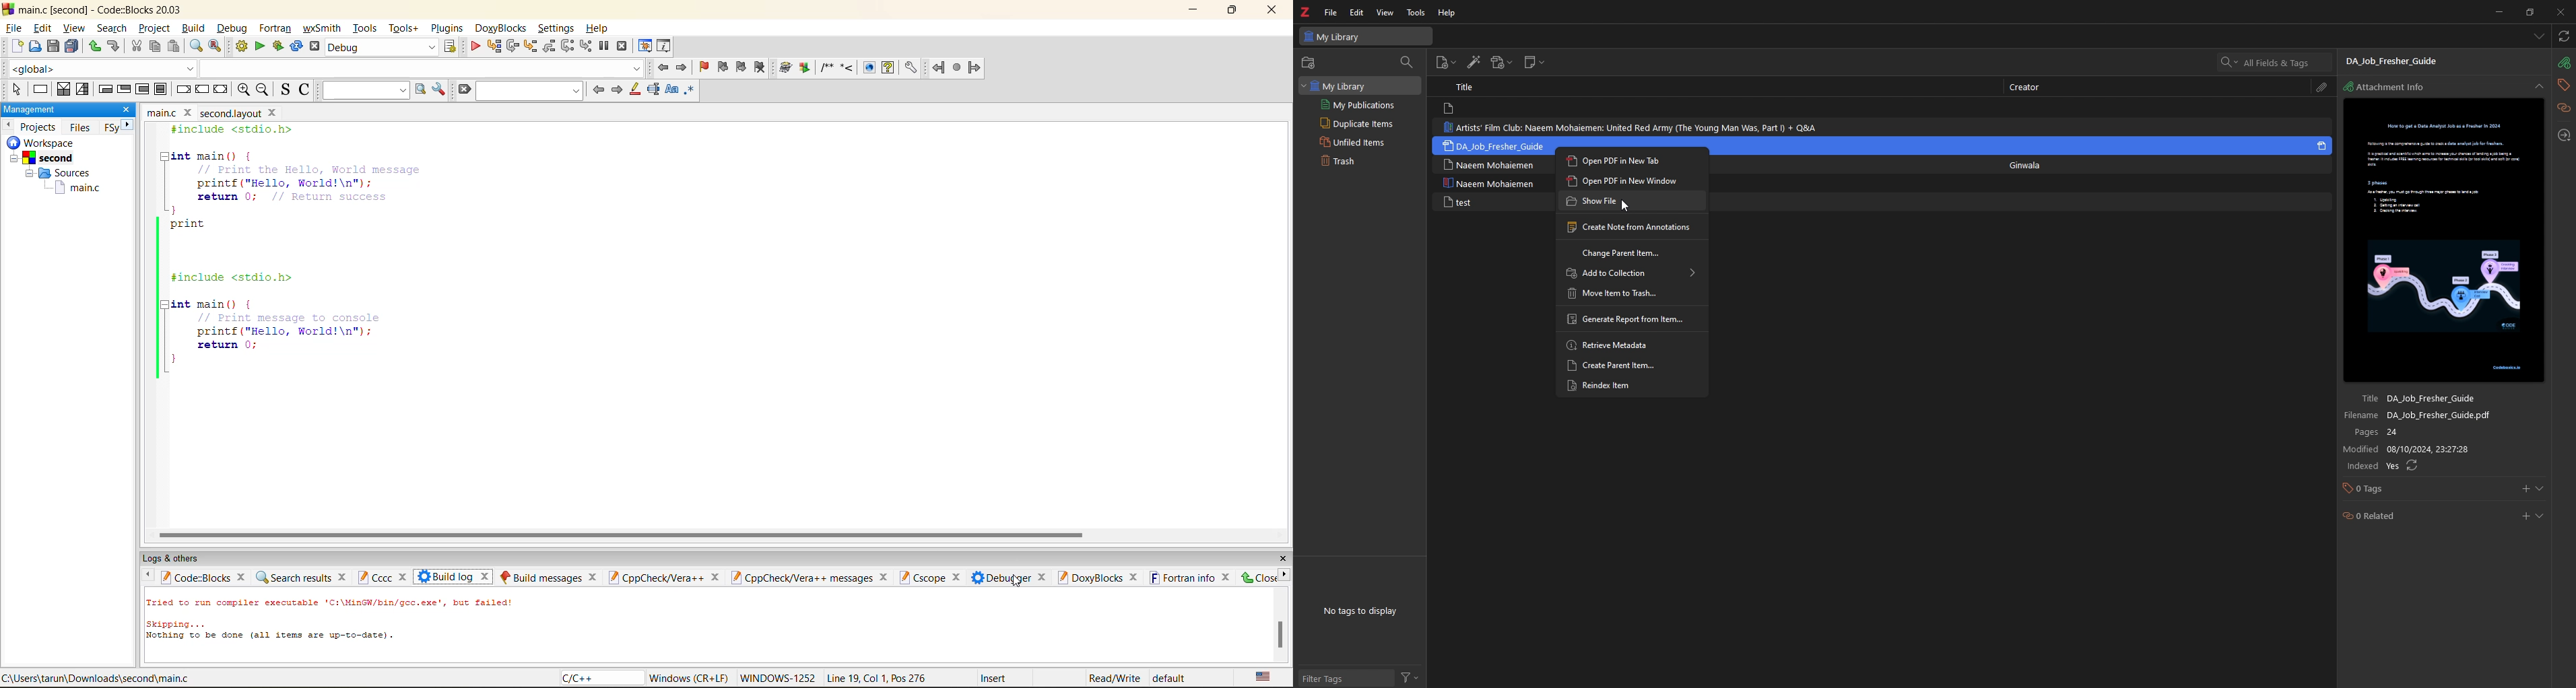  I want to click on toggle comments, so click(304, 92).